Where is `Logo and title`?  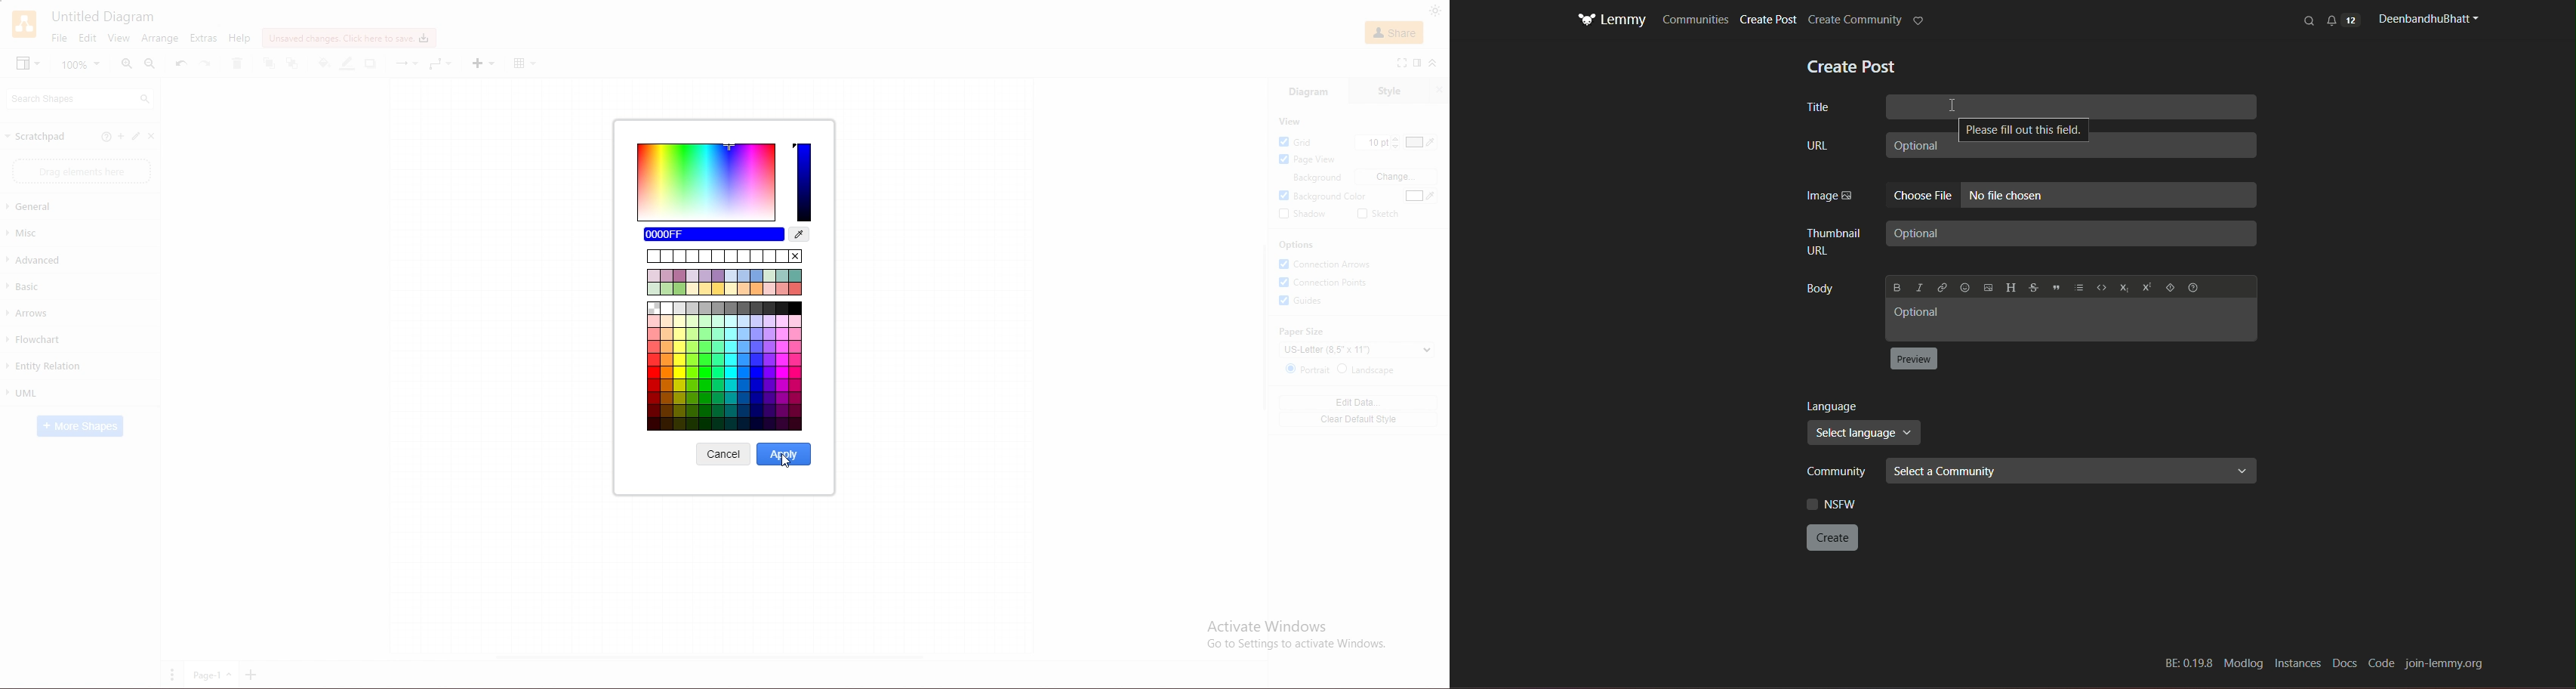 Logo and title is located at coordinates (1612, 20).